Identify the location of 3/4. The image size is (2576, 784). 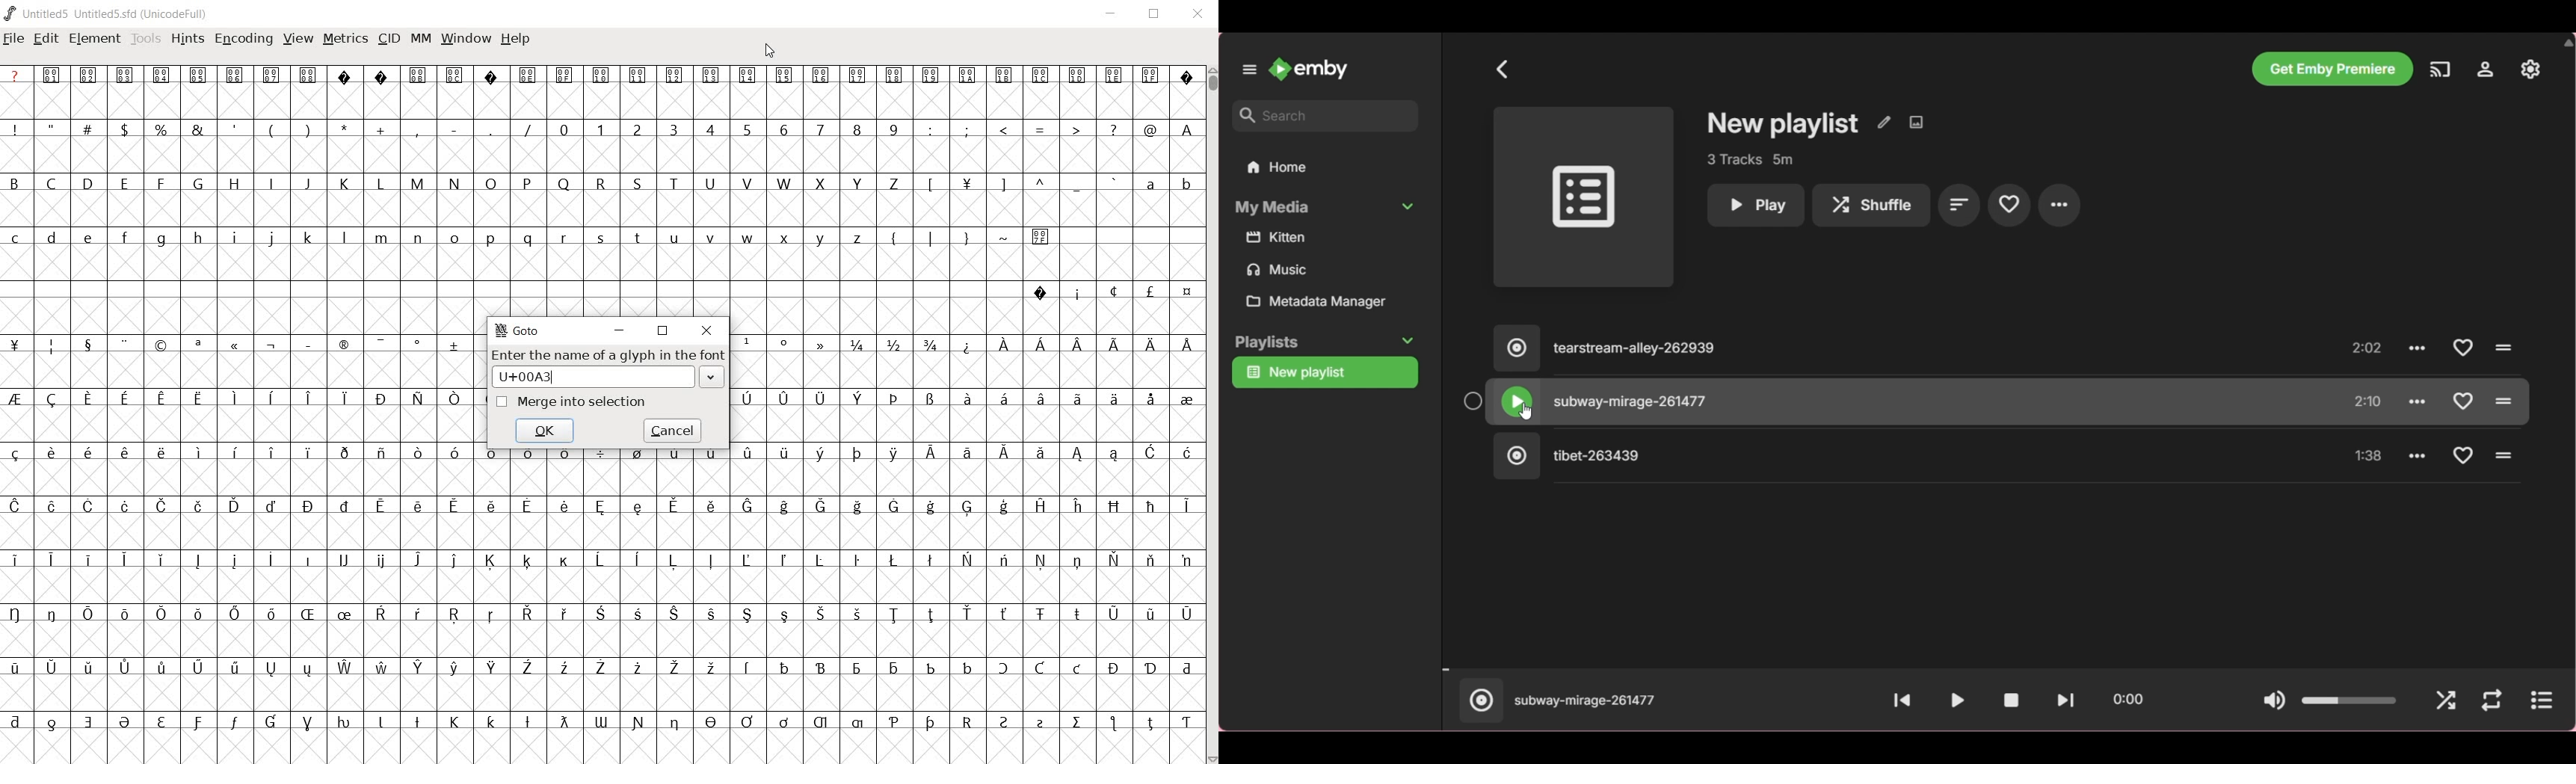
(928, 345).